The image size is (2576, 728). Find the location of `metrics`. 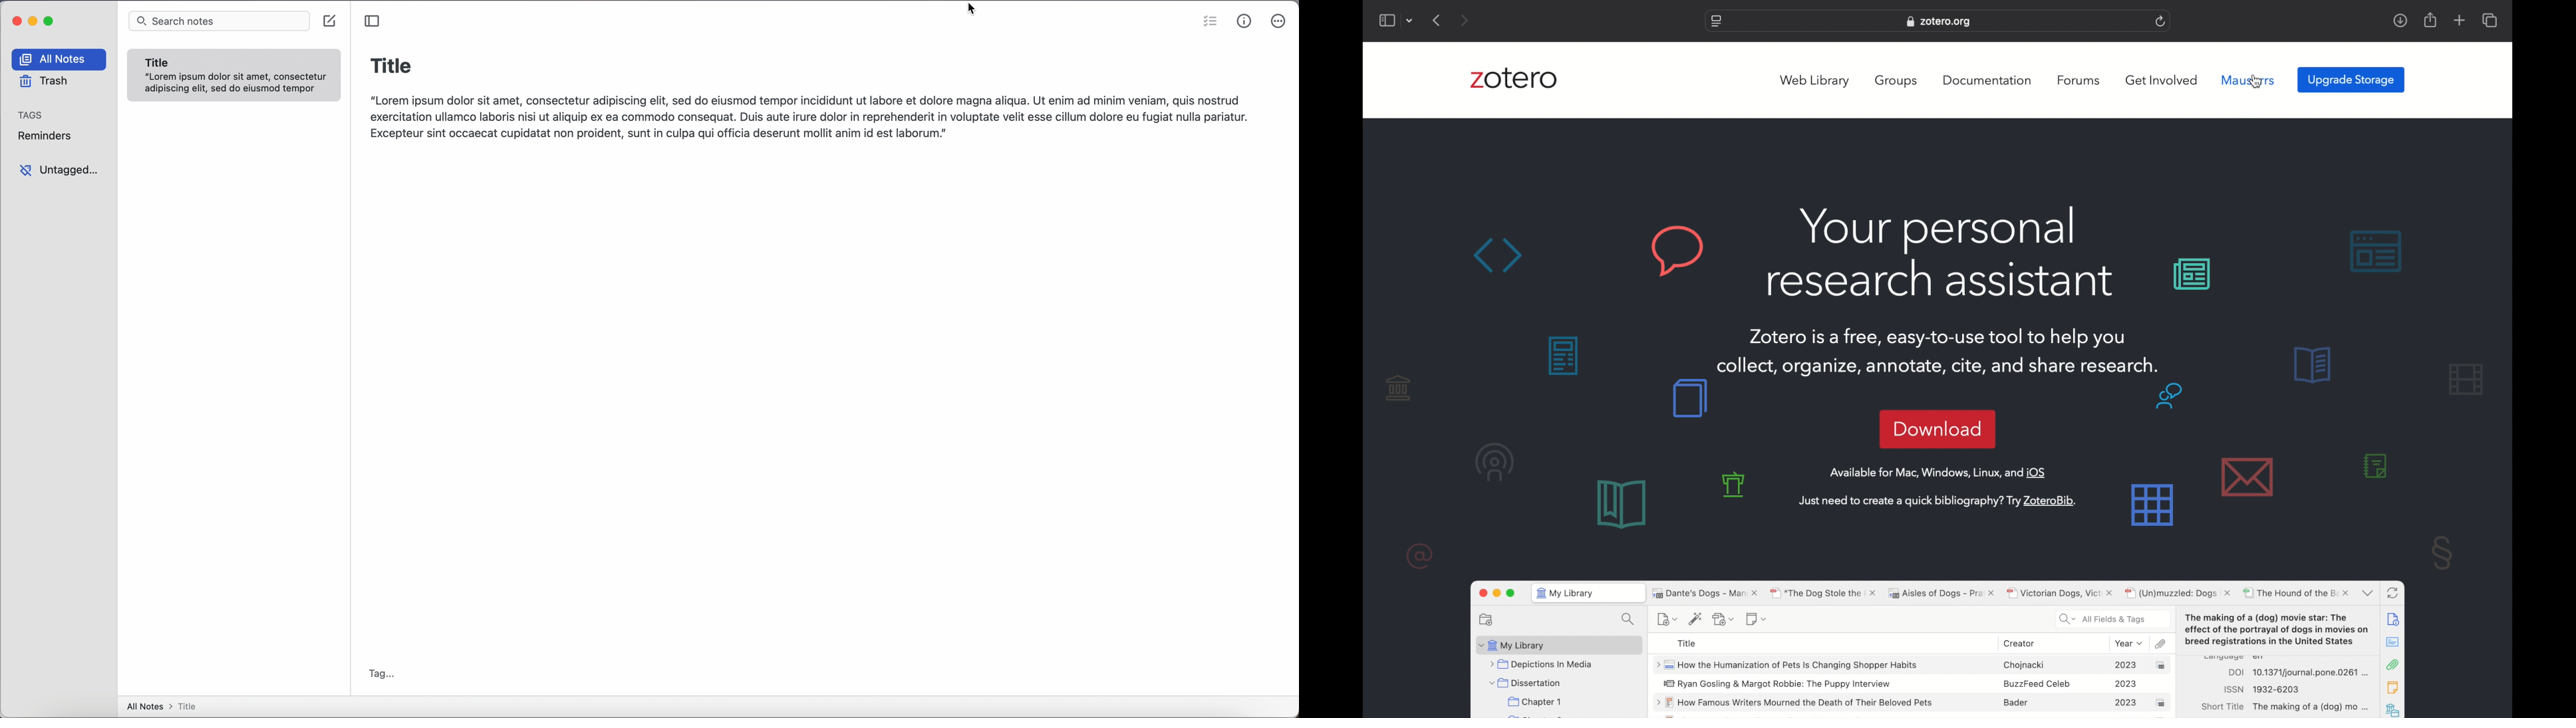

metrics is located at coordinates (1245, 21).